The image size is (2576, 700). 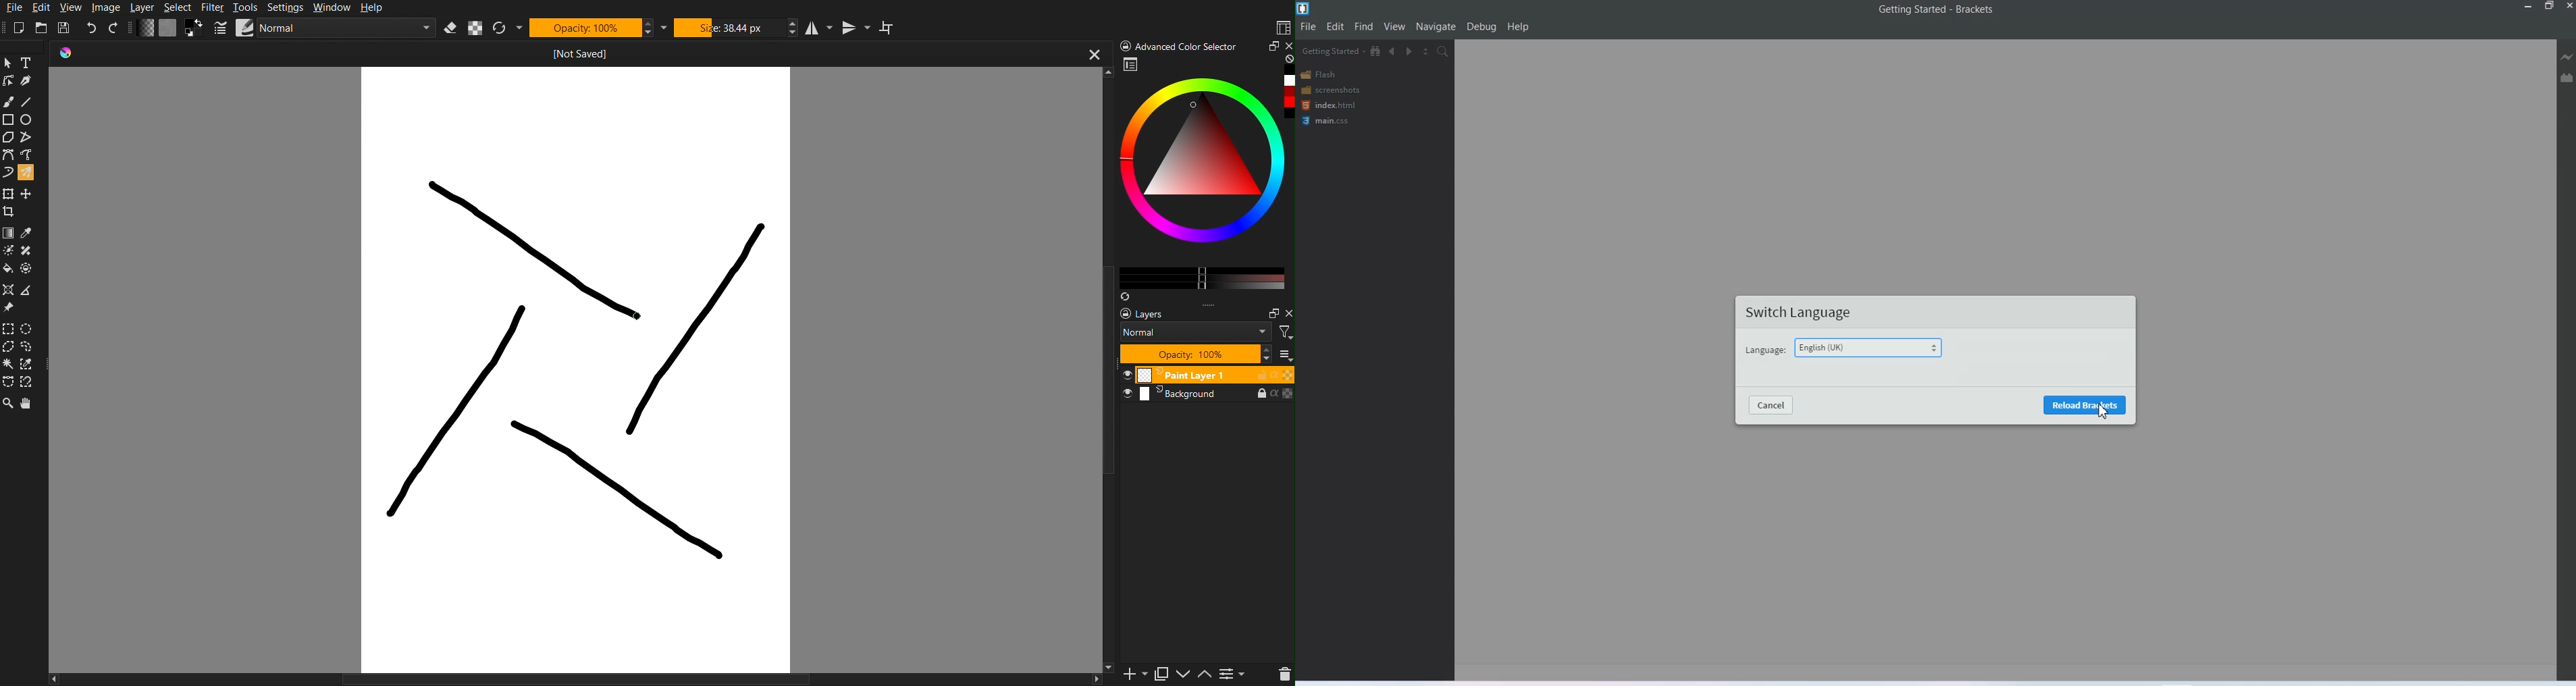 I want to click on up, so click(x=1205, y=676).